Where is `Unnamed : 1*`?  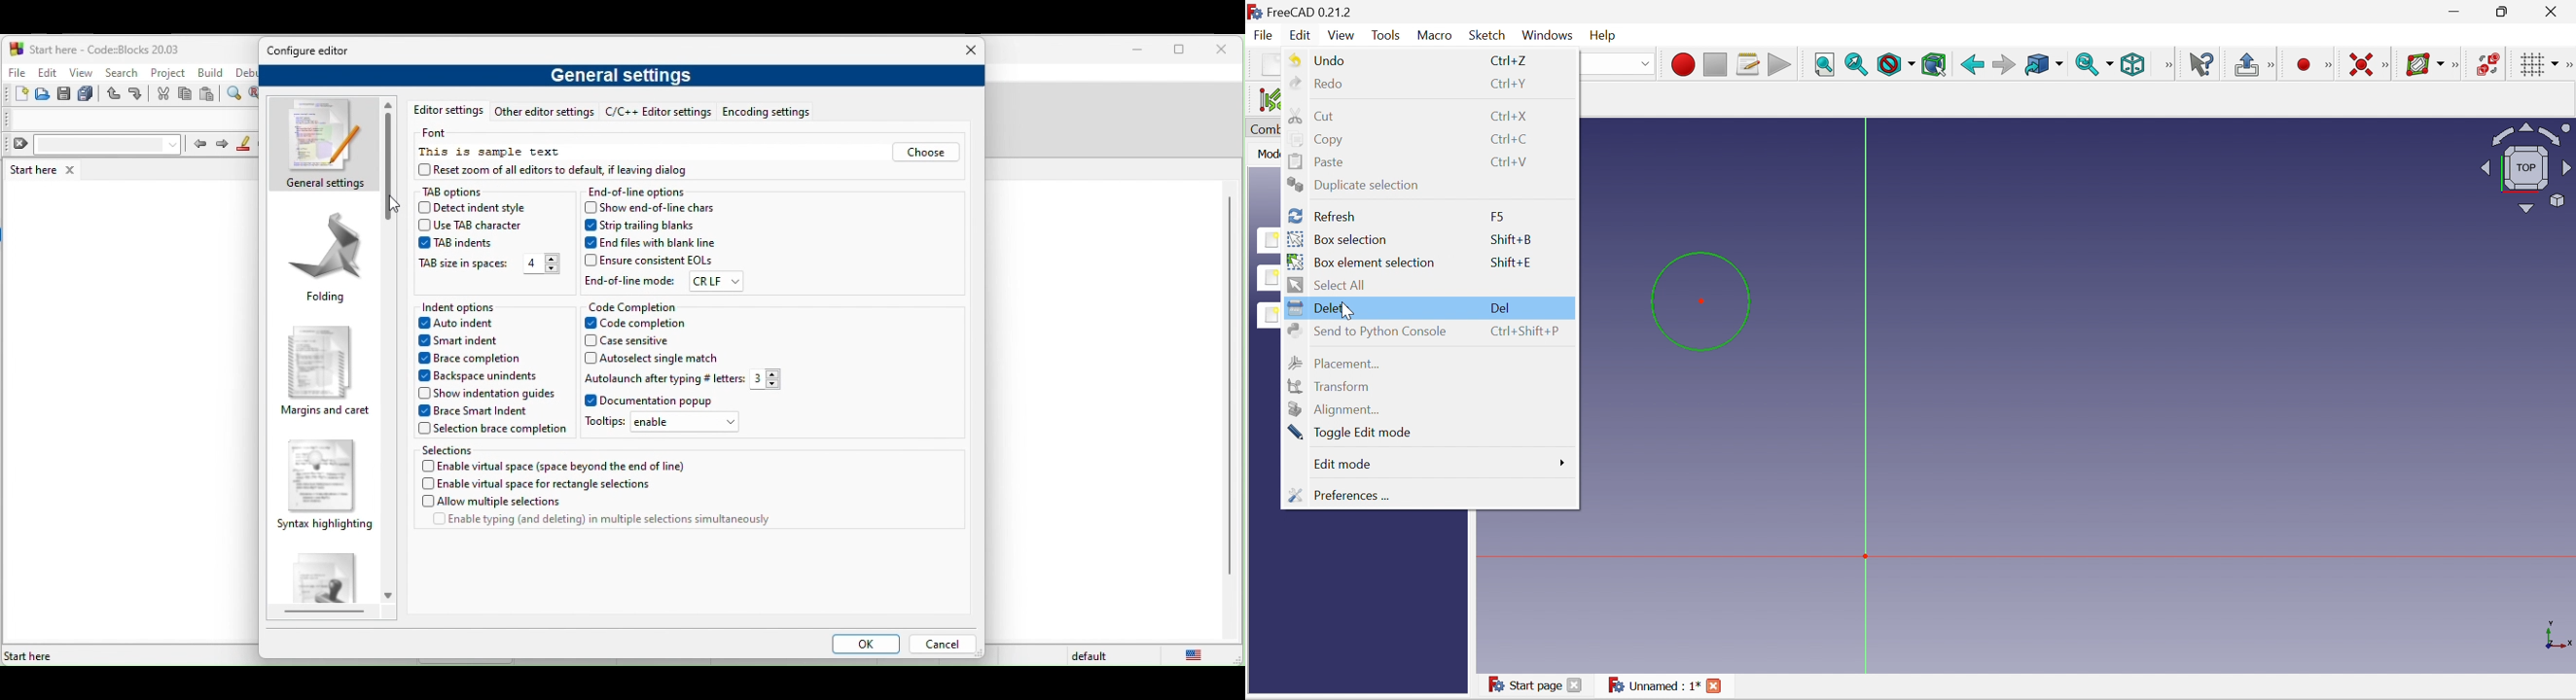 Unnamed : 1* is located at coordinates (1665, 685).